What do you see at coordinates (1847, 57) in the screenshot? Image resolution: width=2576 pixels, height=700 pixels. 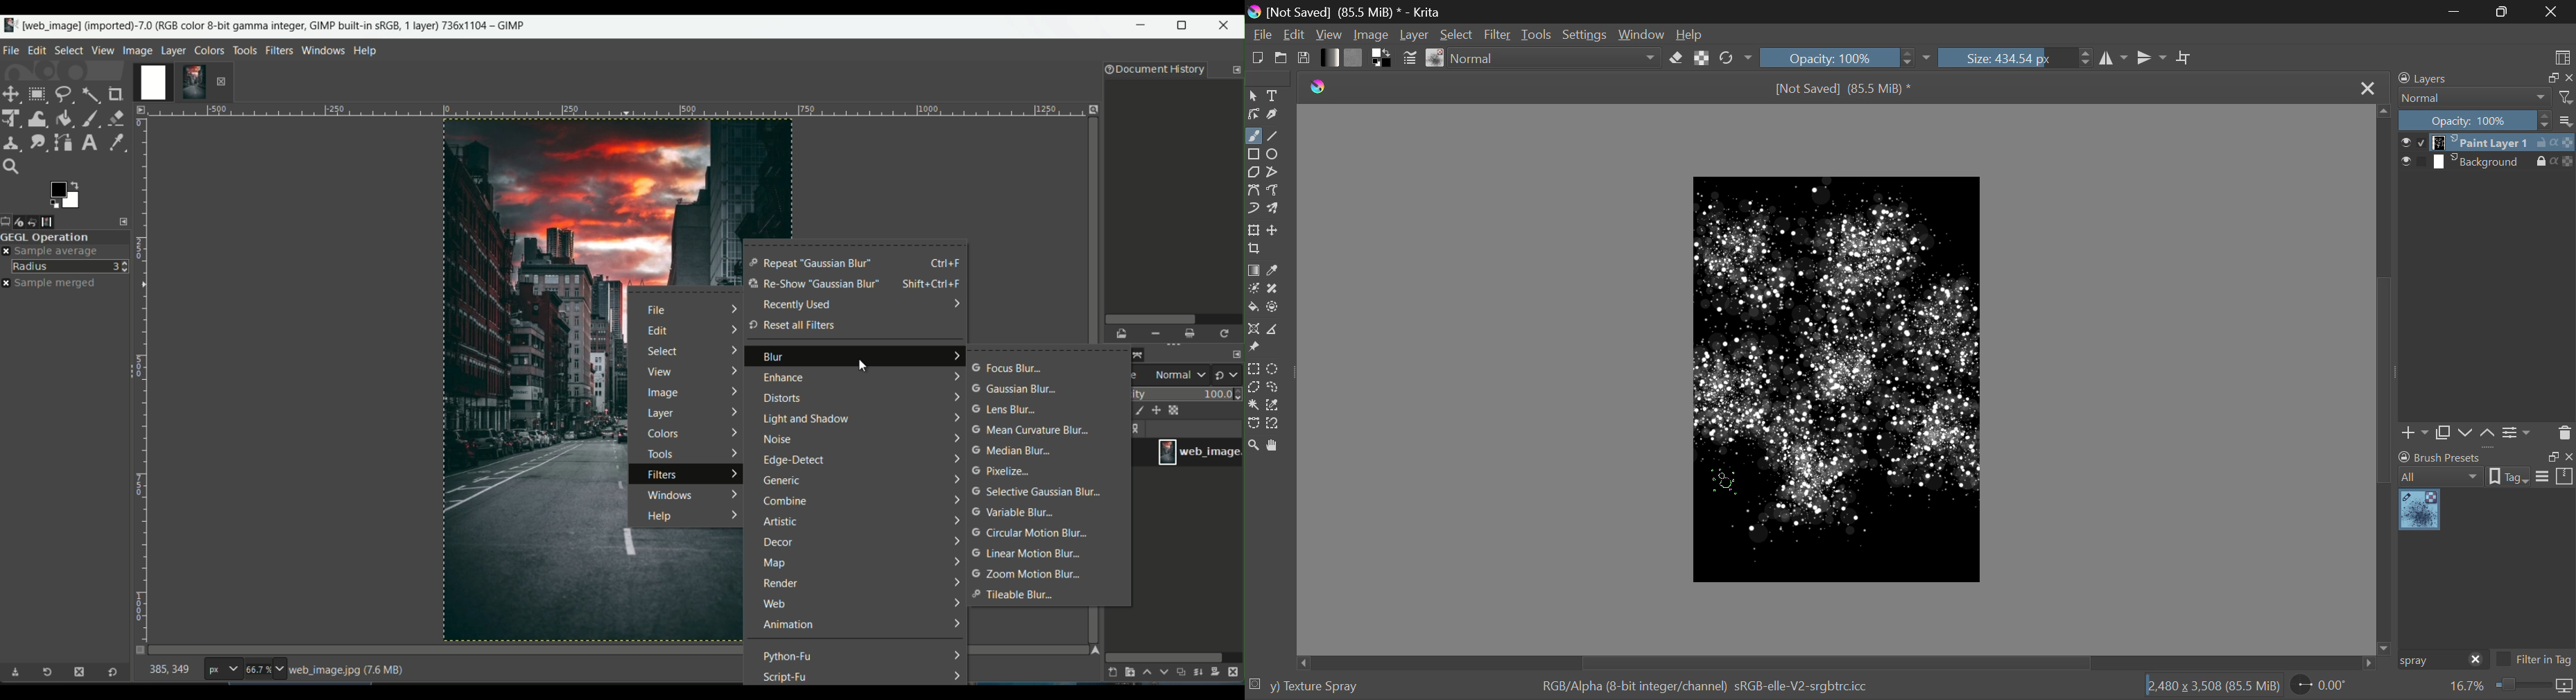 I see `Opacity` at bounding box center [1847, 57].